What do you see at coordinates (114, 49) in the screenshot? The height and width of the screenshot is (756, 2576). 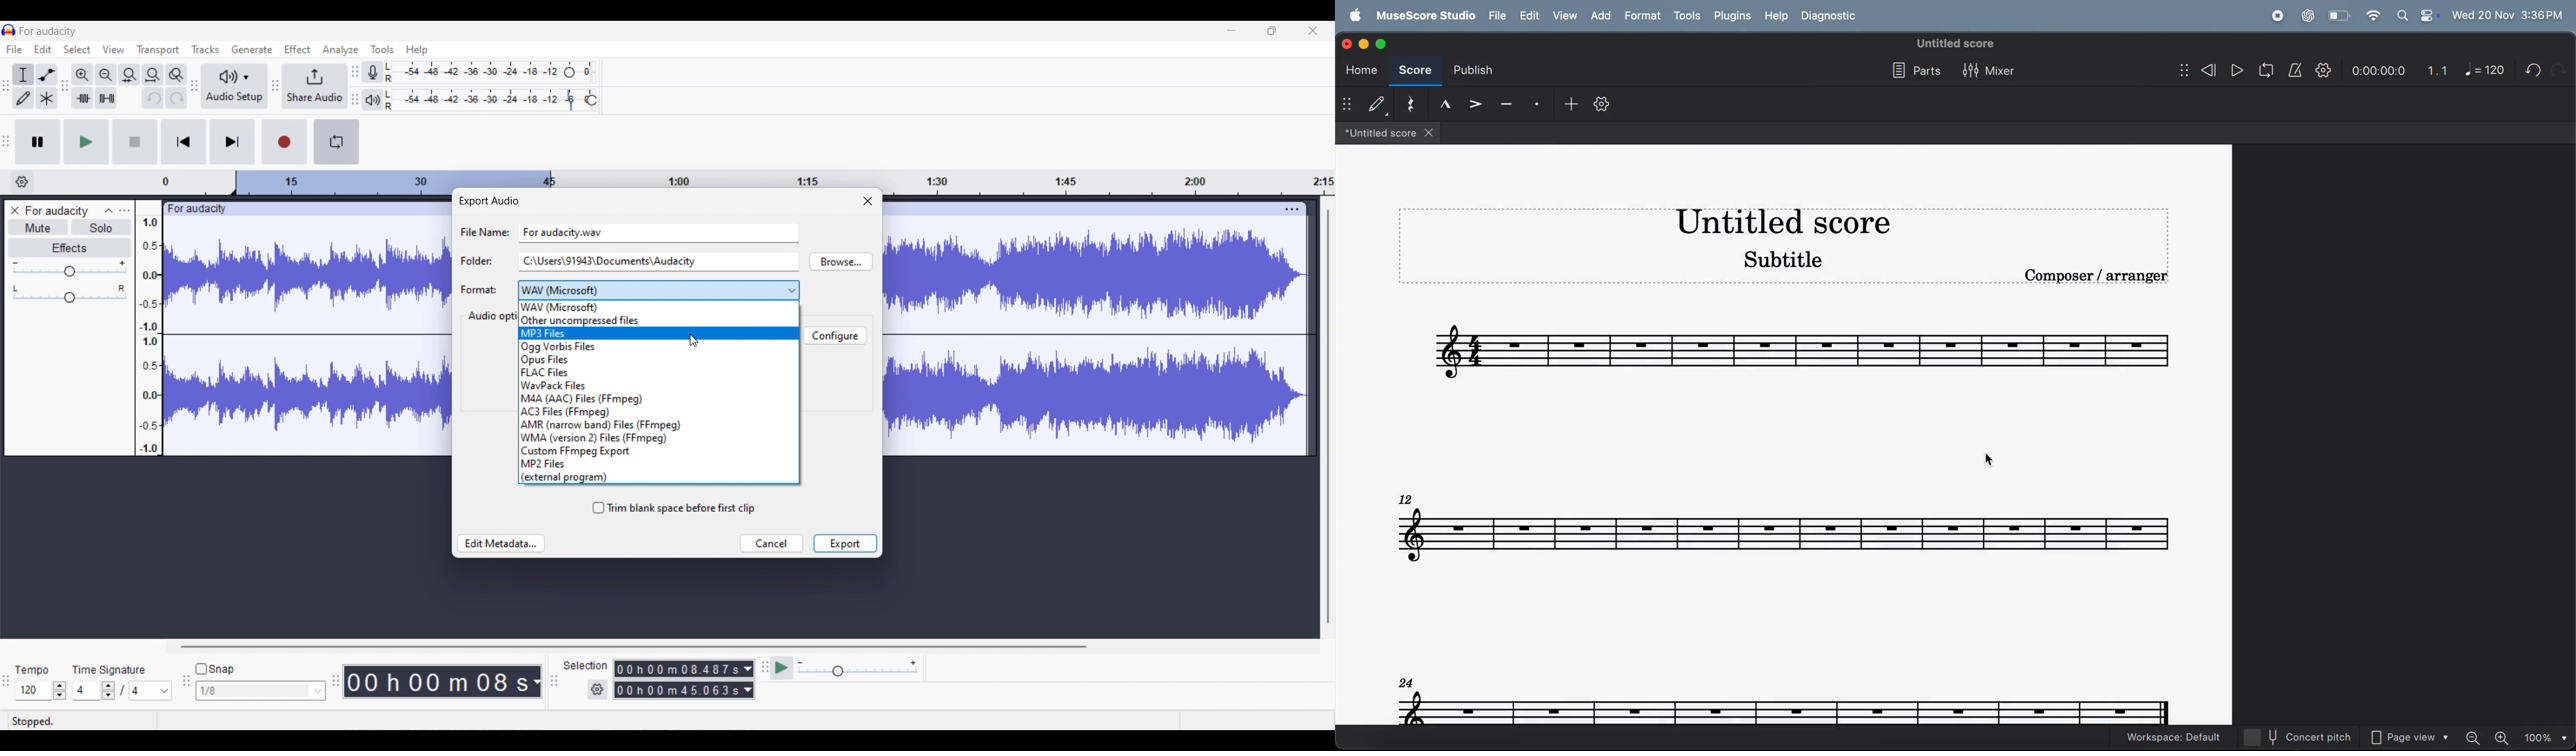 I see `View menu` at bounding box center [114, 49].